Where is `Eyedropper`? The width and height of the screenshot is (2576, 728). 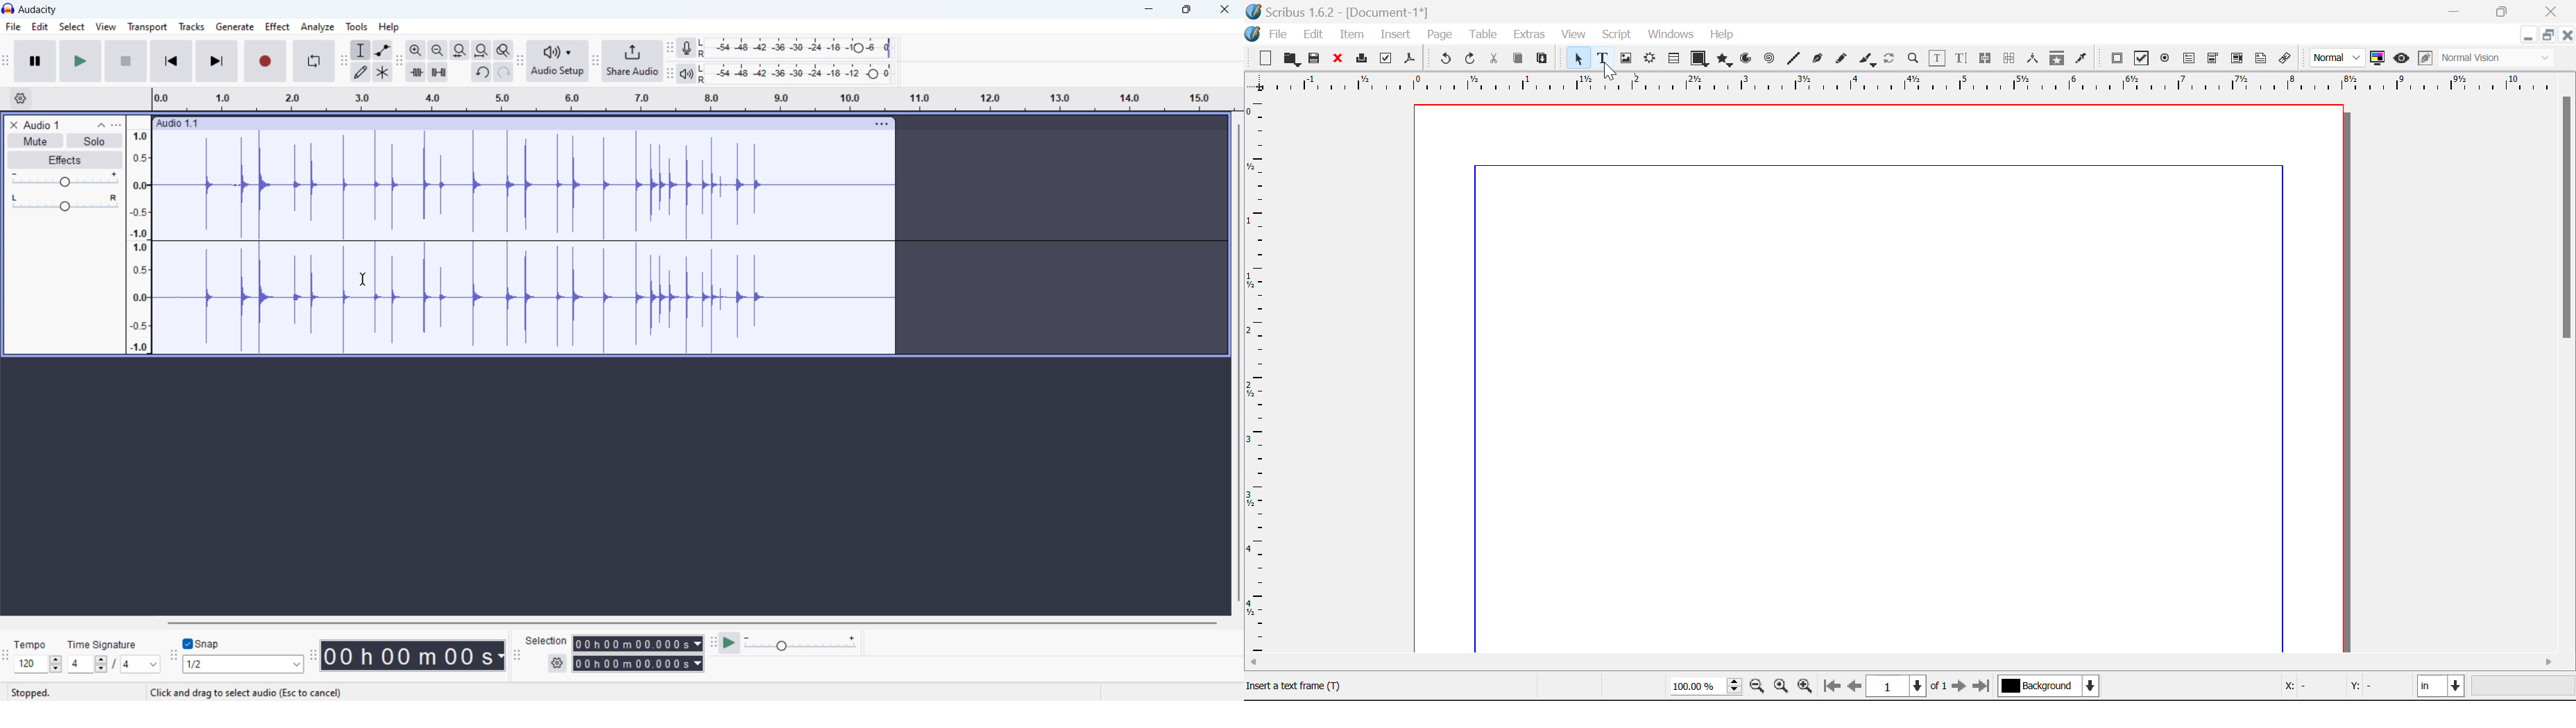 Eyedropper is located at coordinates (2081, 58).